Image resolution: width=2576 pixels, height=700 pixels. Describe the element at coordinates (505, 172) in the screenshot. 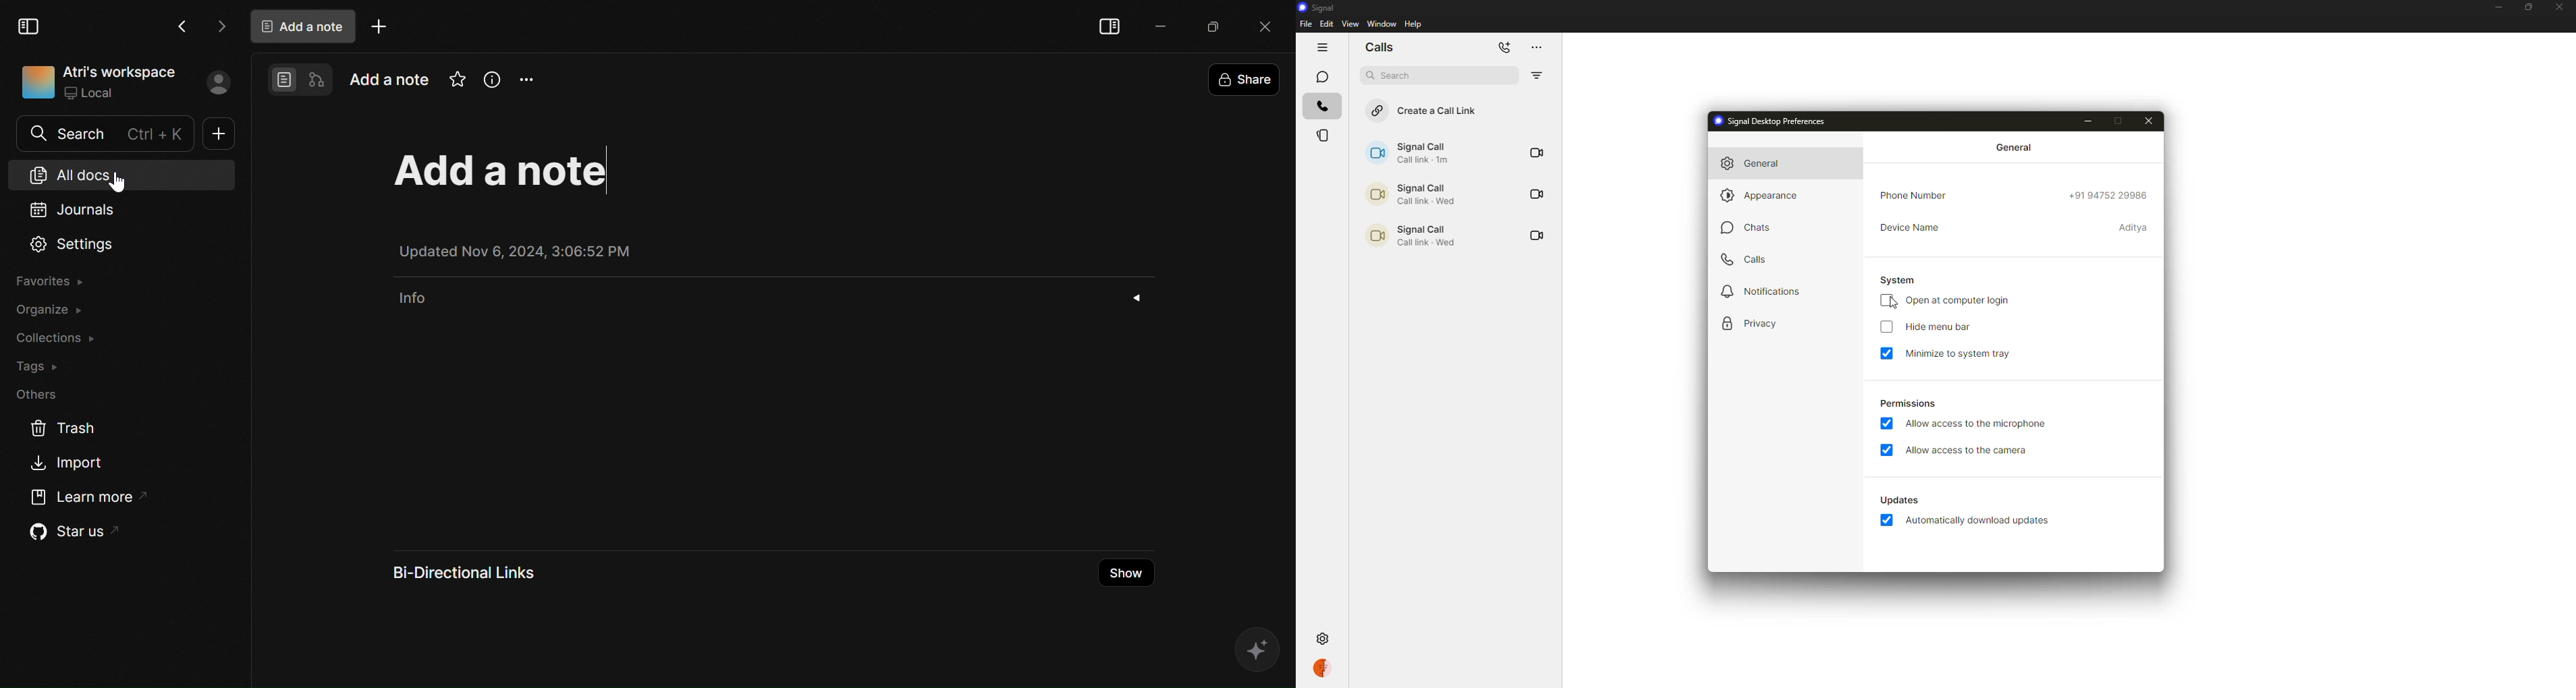

I see `Add a note` at that location.